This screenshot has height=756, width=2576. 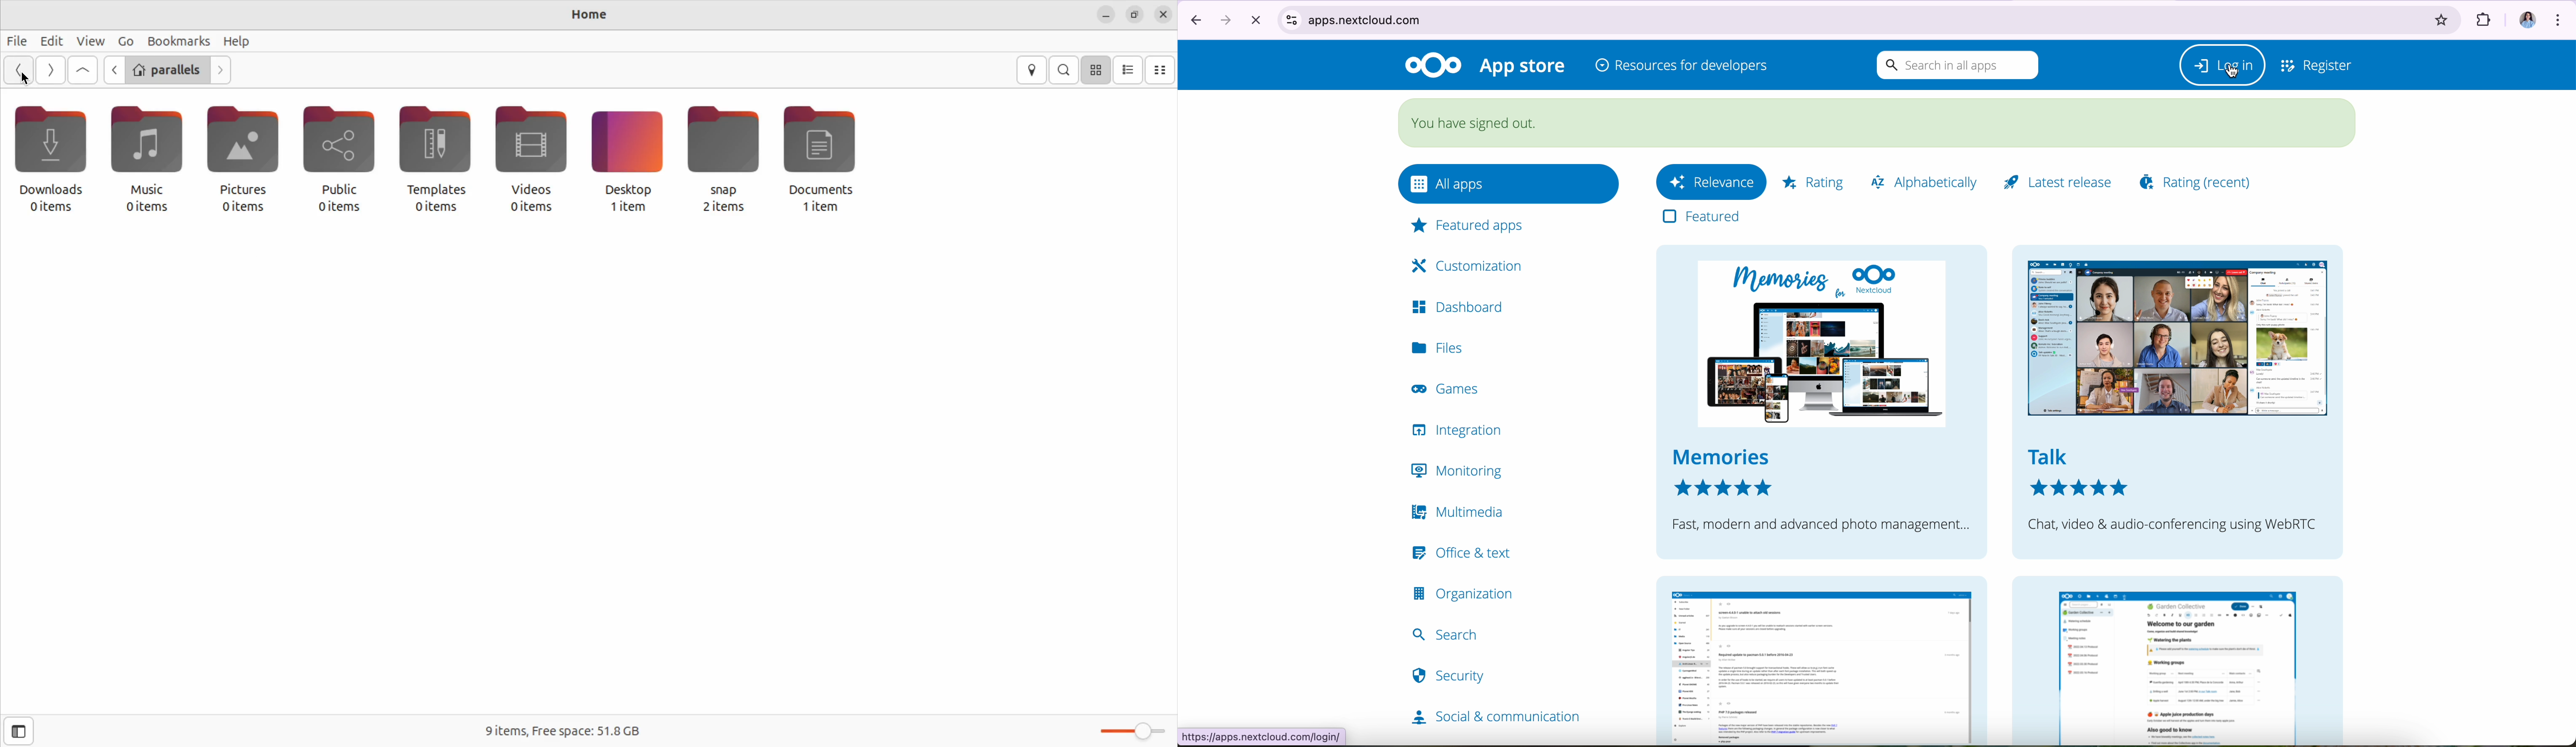 I want to click on Home, so click(x=587, y=14).